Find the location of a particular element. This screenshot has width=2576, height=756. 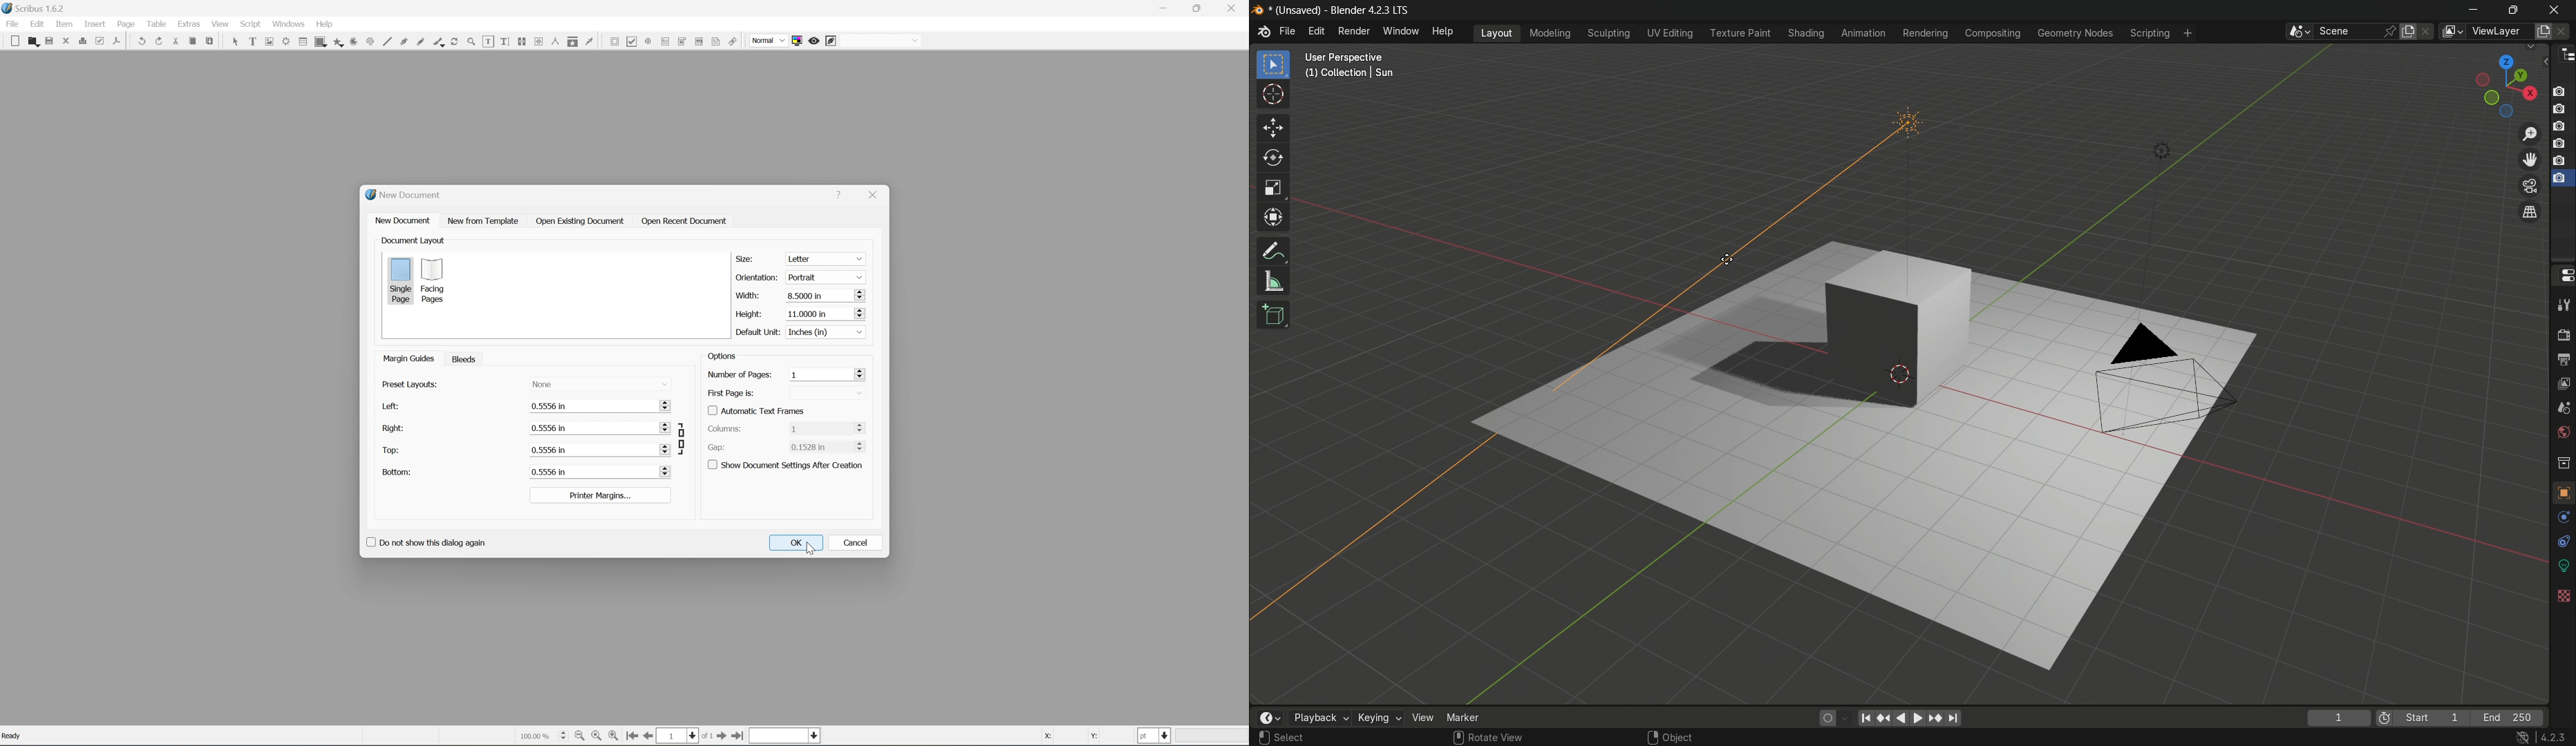

table is located at coordinates (302, 42).